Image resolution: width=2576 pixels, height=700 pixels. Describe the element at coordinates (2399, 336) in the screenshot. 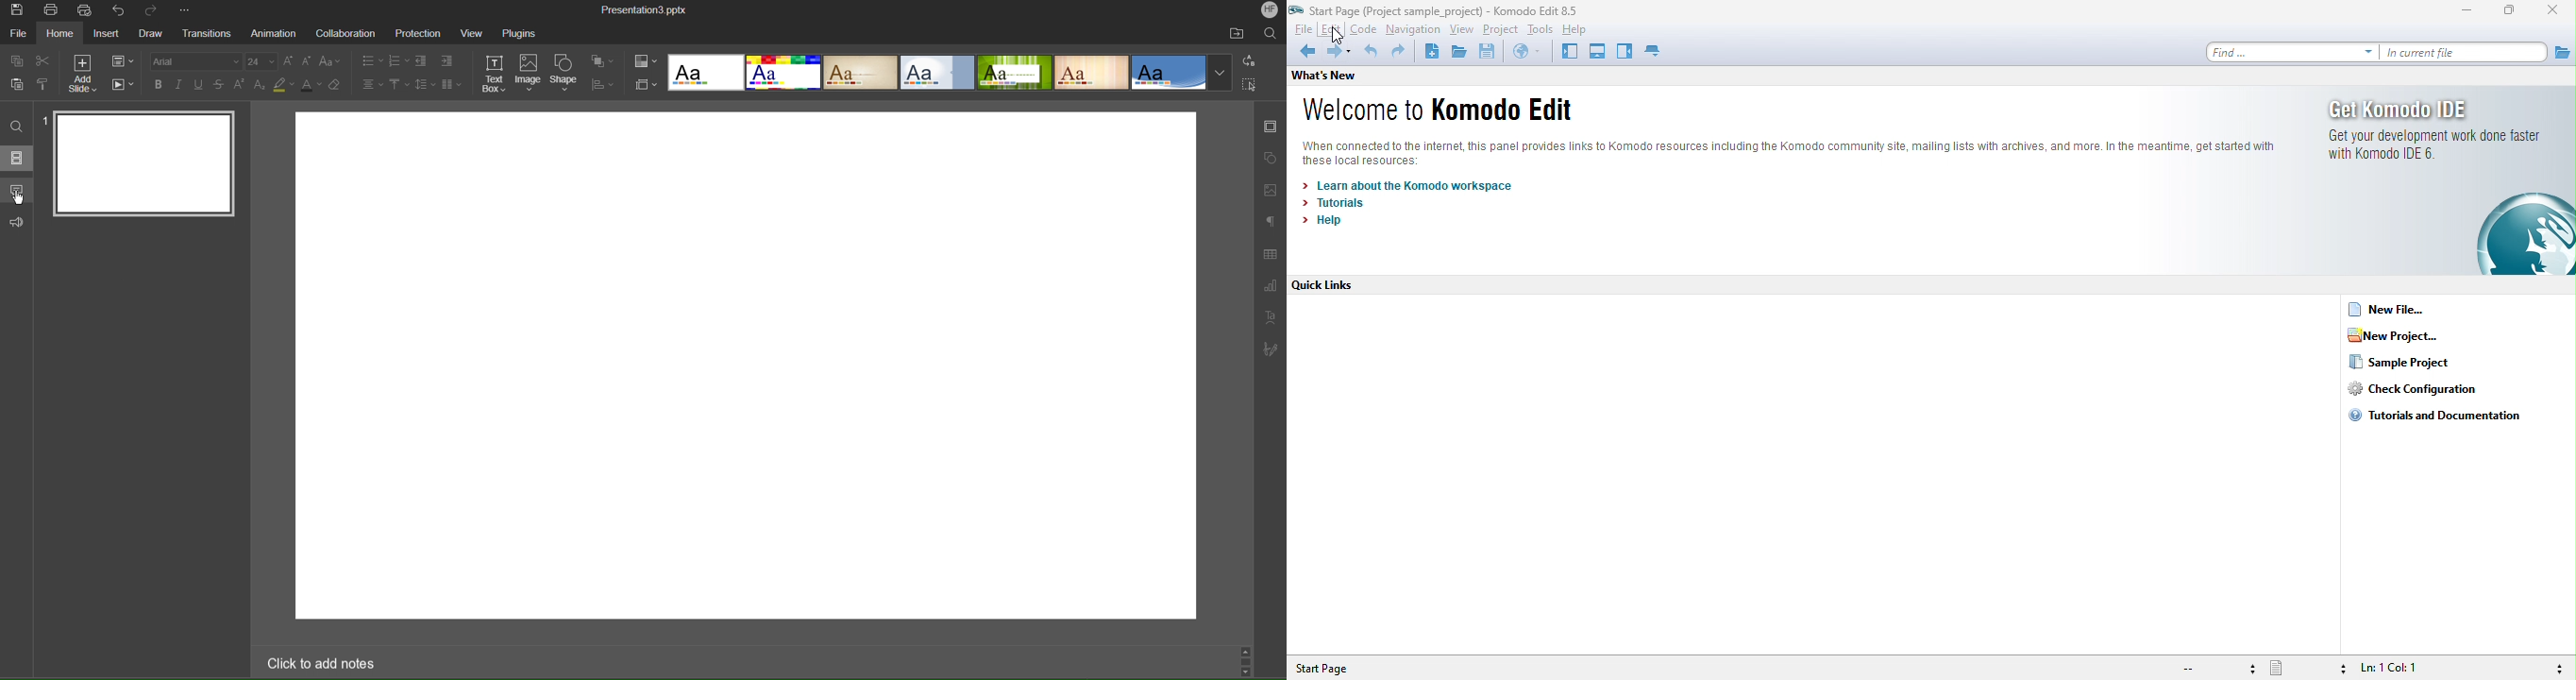

I see `new project` at that location.